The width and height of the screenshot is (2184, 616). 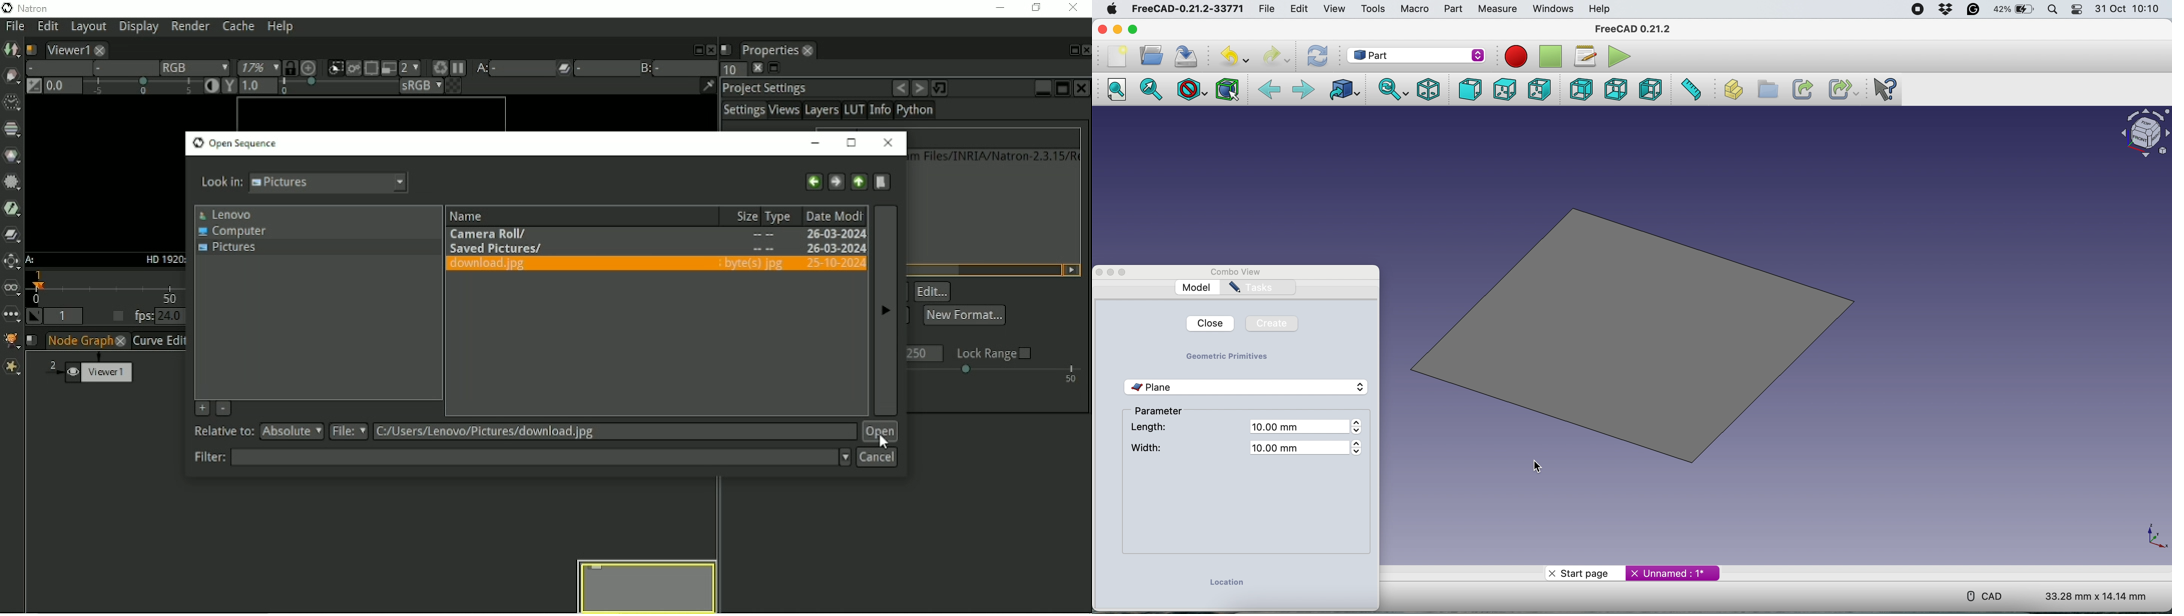 I want to click on CAD, so click(x=1977, y=597).